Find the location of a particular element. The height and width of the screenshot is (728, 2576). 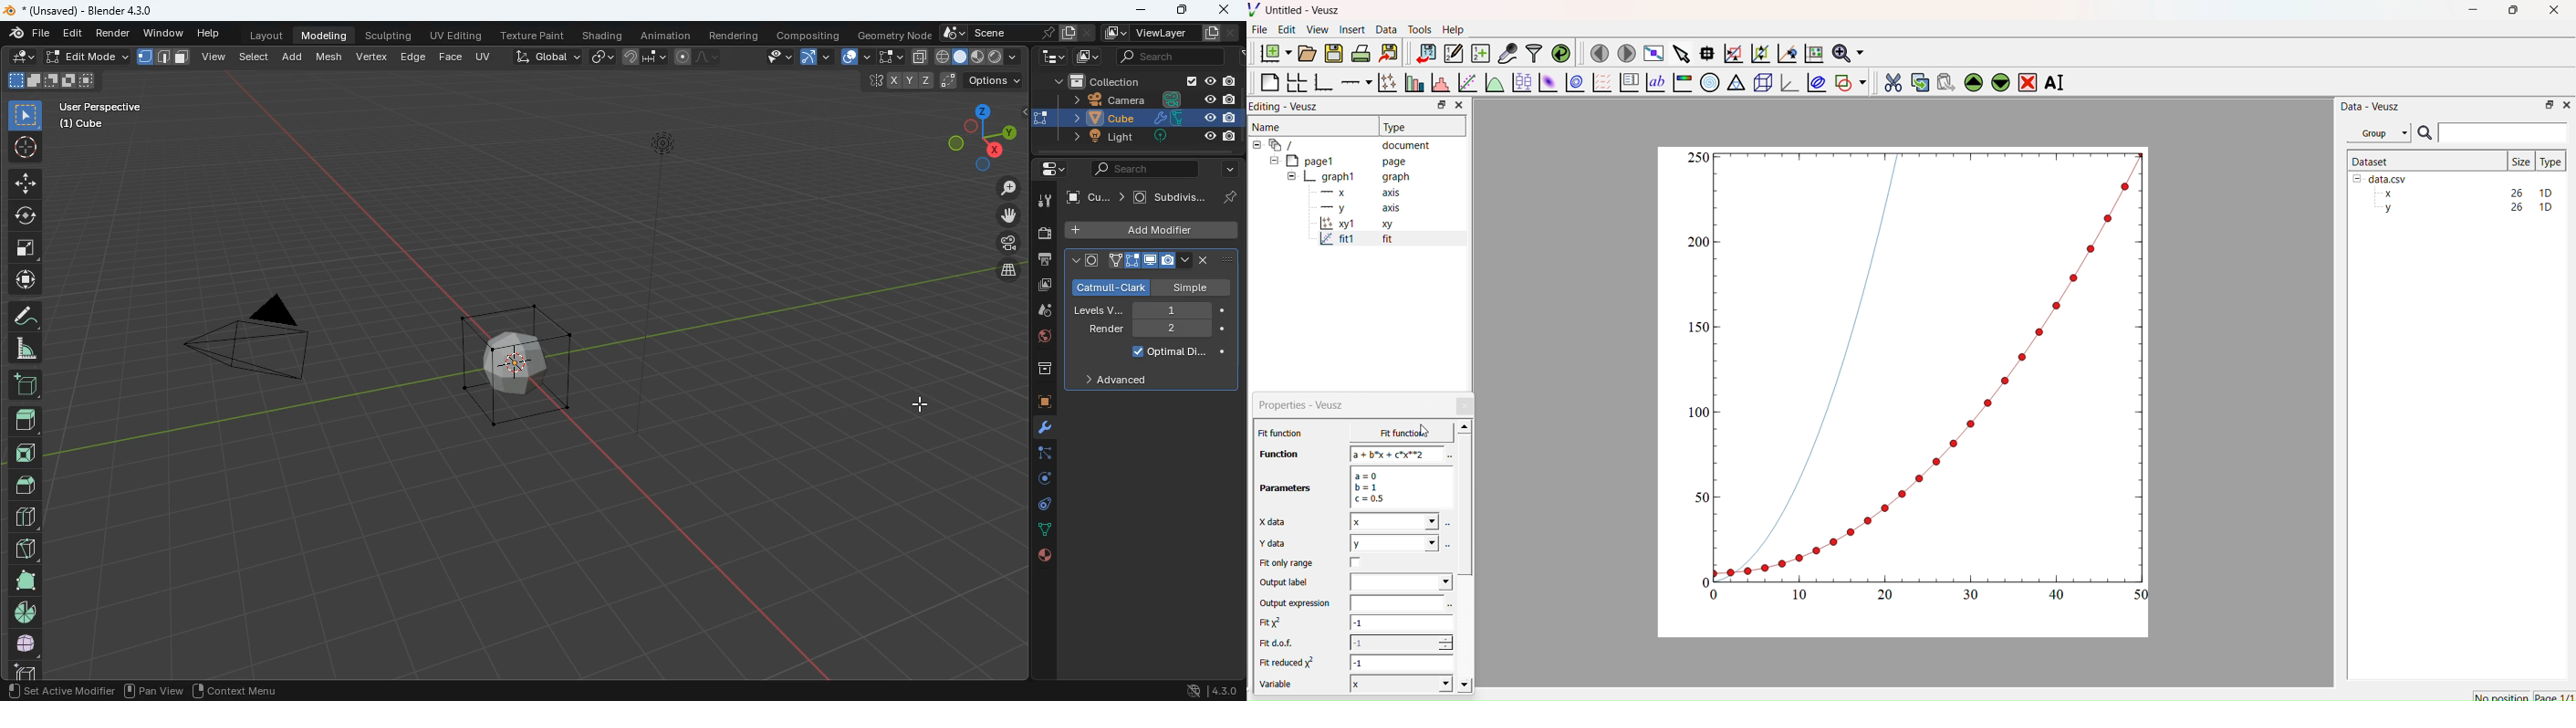

Full screen is located at coordinates (1651, 53).